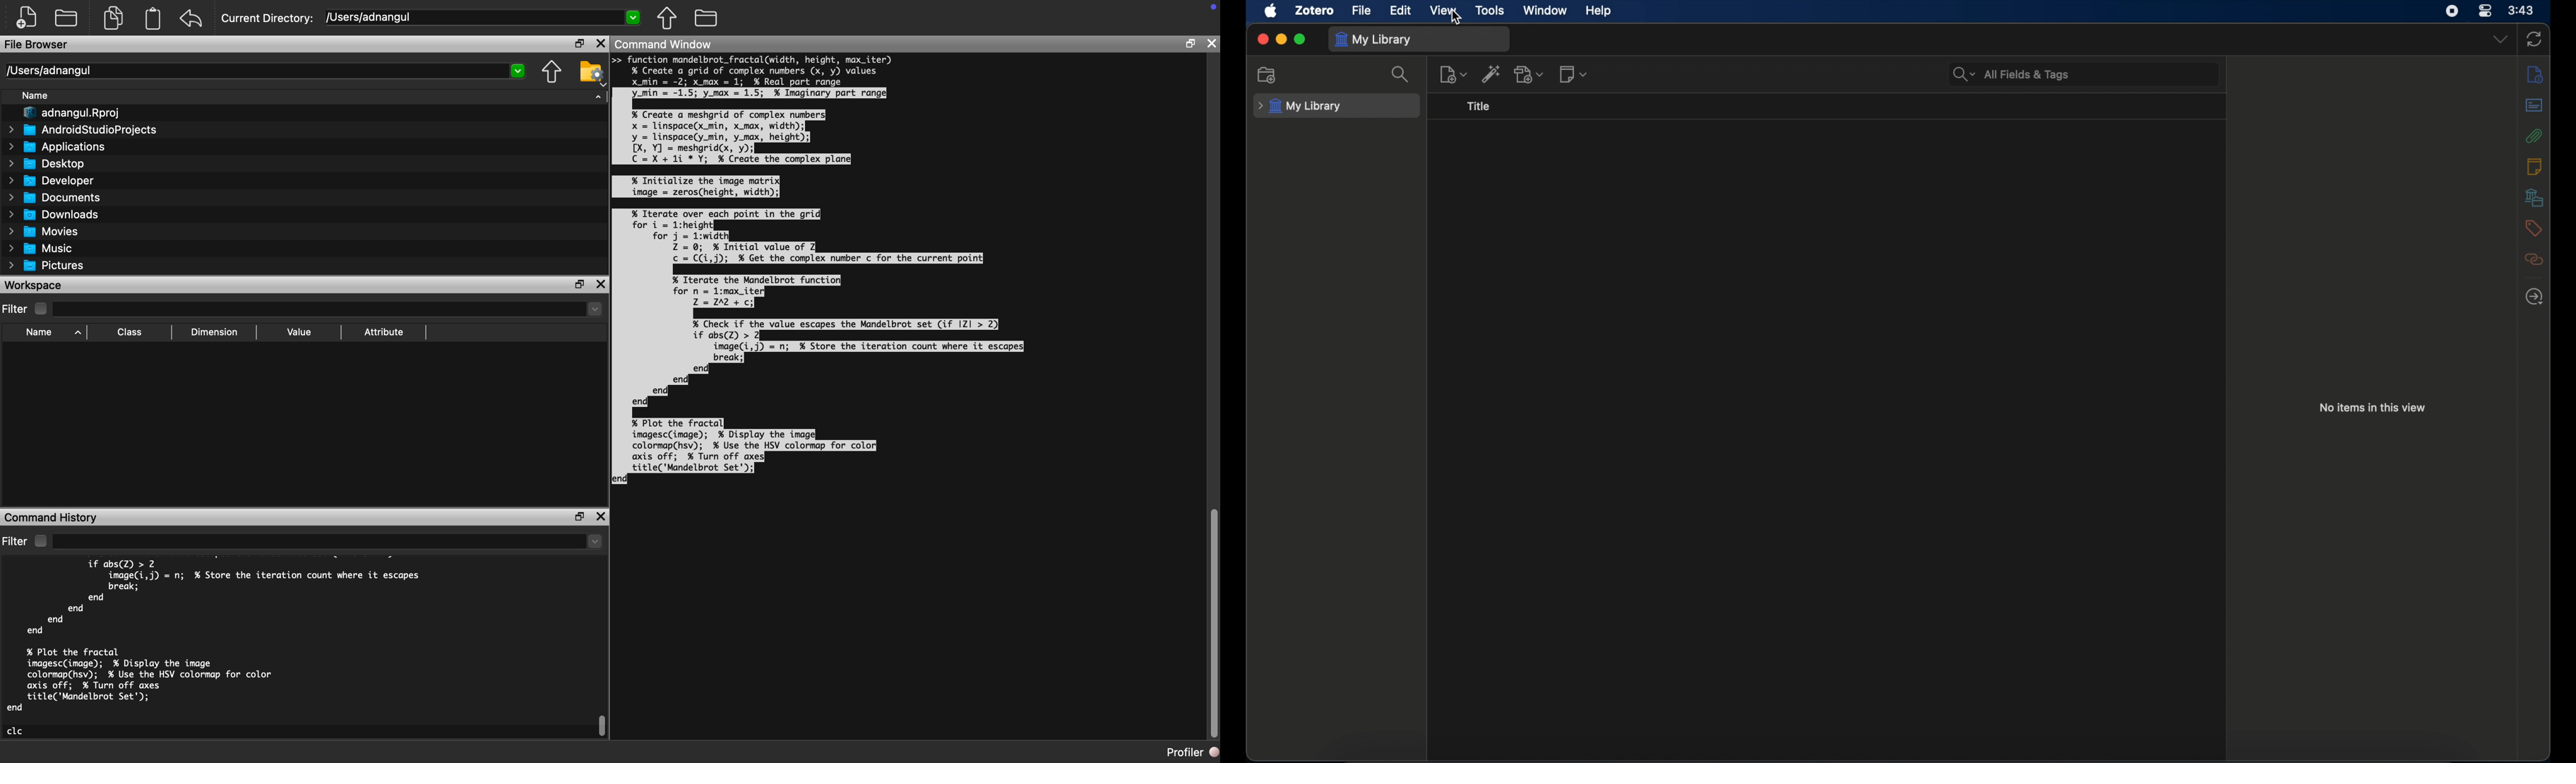 The height and width of the screenshot is (784, 2576). What do you see at coordinates (1190, 44) in the screenshot?
I see `Restore Down` at bounding box center [1190, 44].